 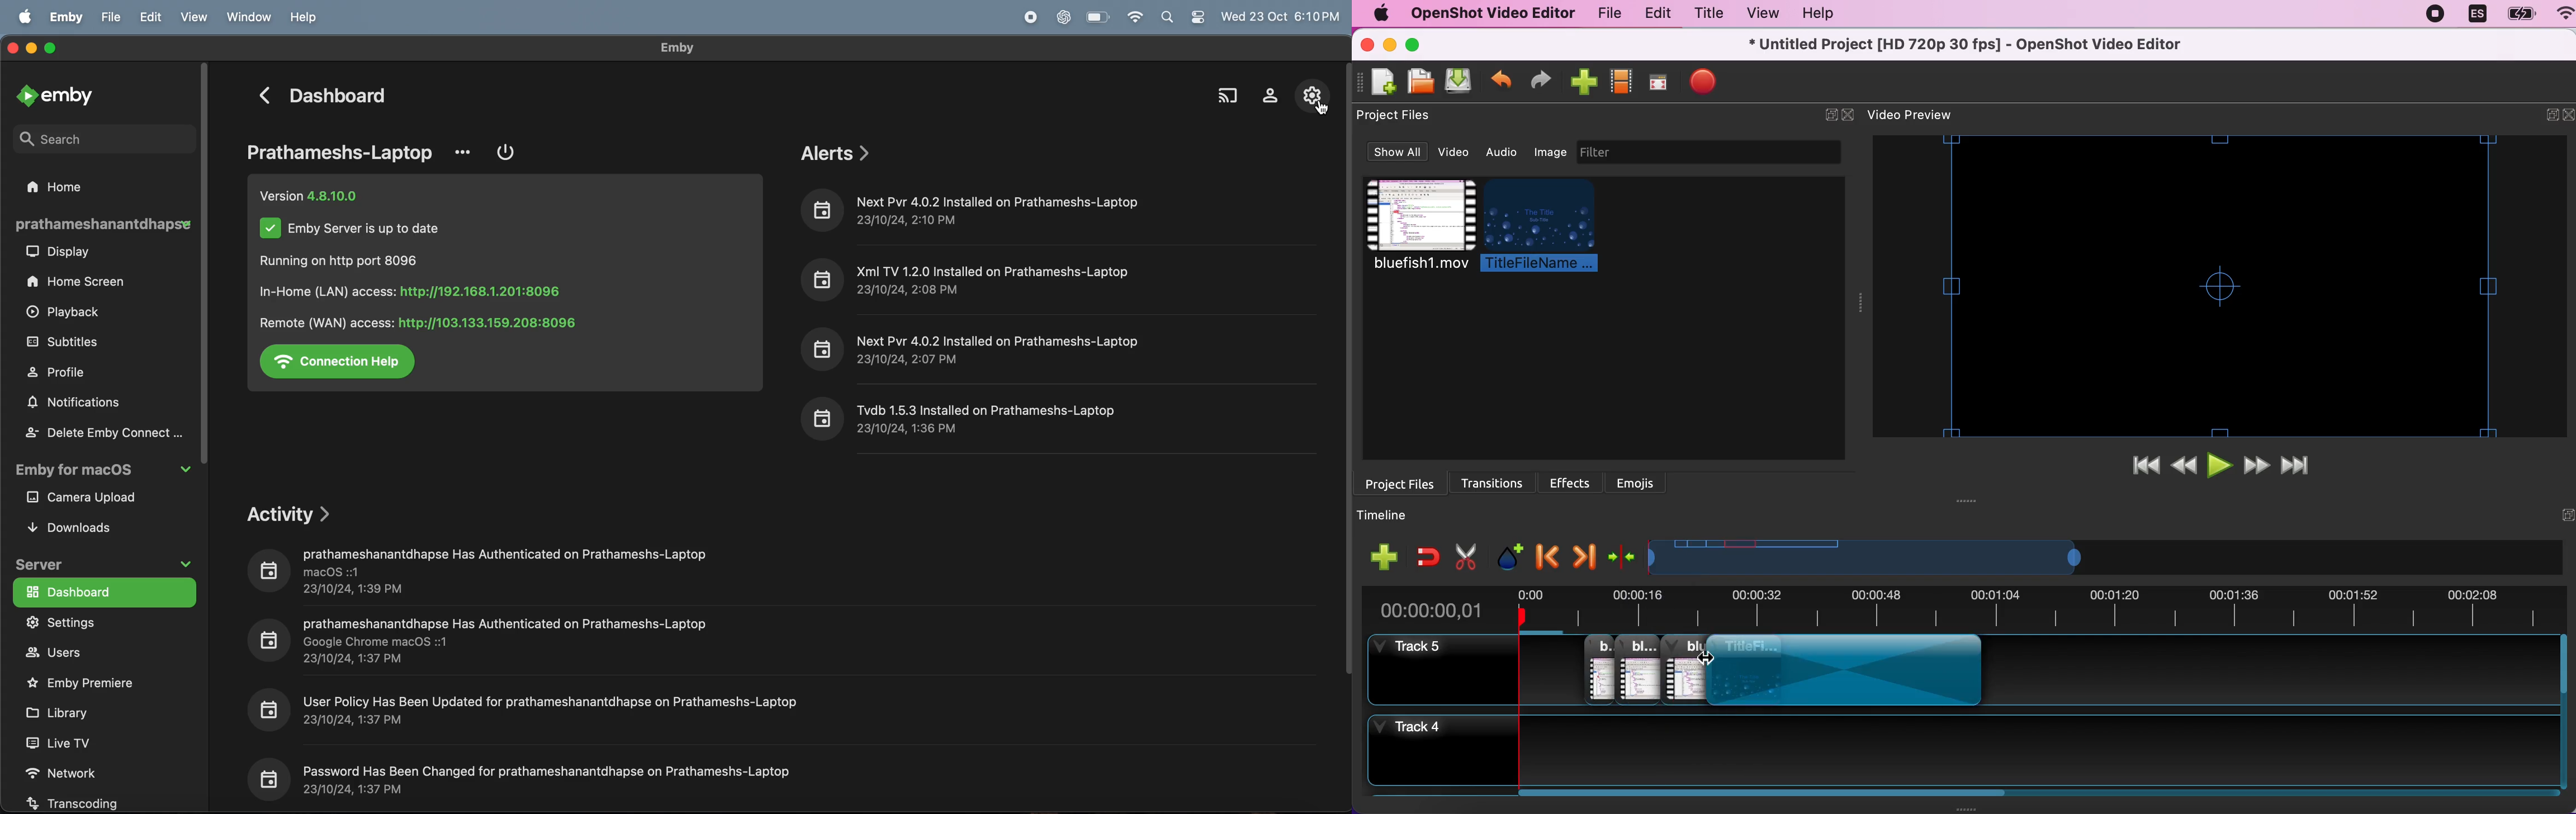 What do you see at coordinates (1377, 14) in the screenshot?
I see `mac logo` at bounding box center [1377, 14].